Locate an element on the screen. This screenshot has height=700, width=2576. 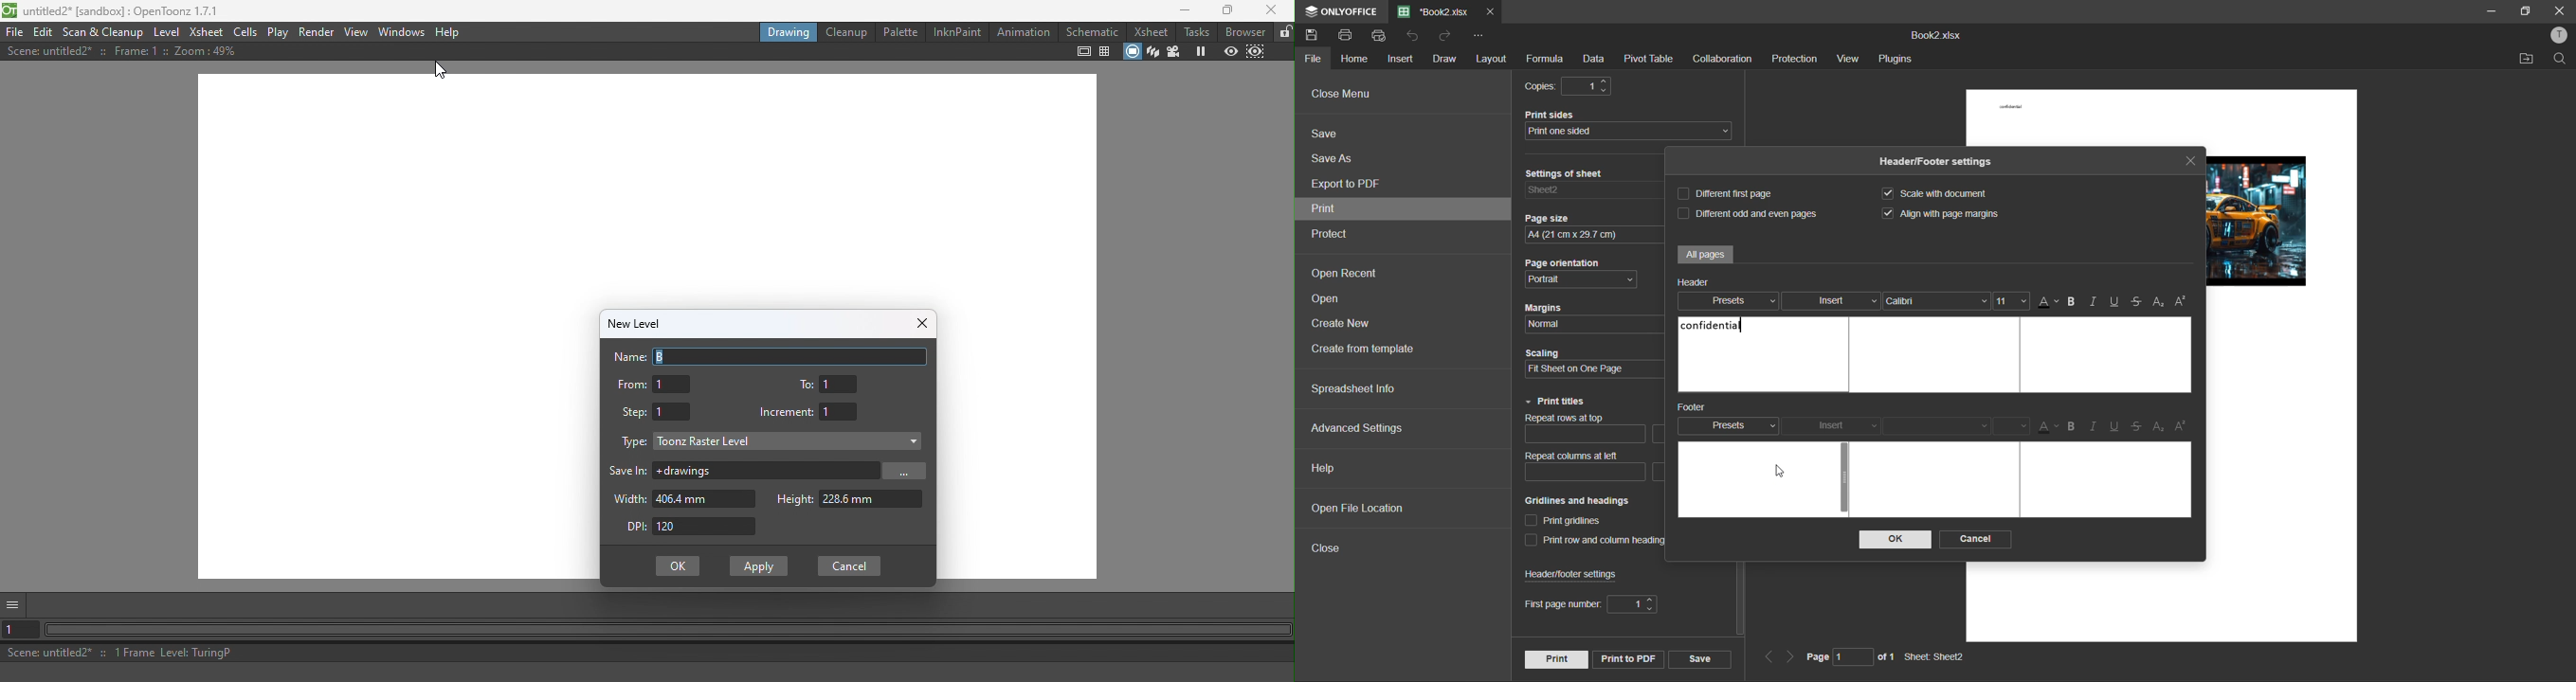
strikethrough is located at coordinates (2140, 302).